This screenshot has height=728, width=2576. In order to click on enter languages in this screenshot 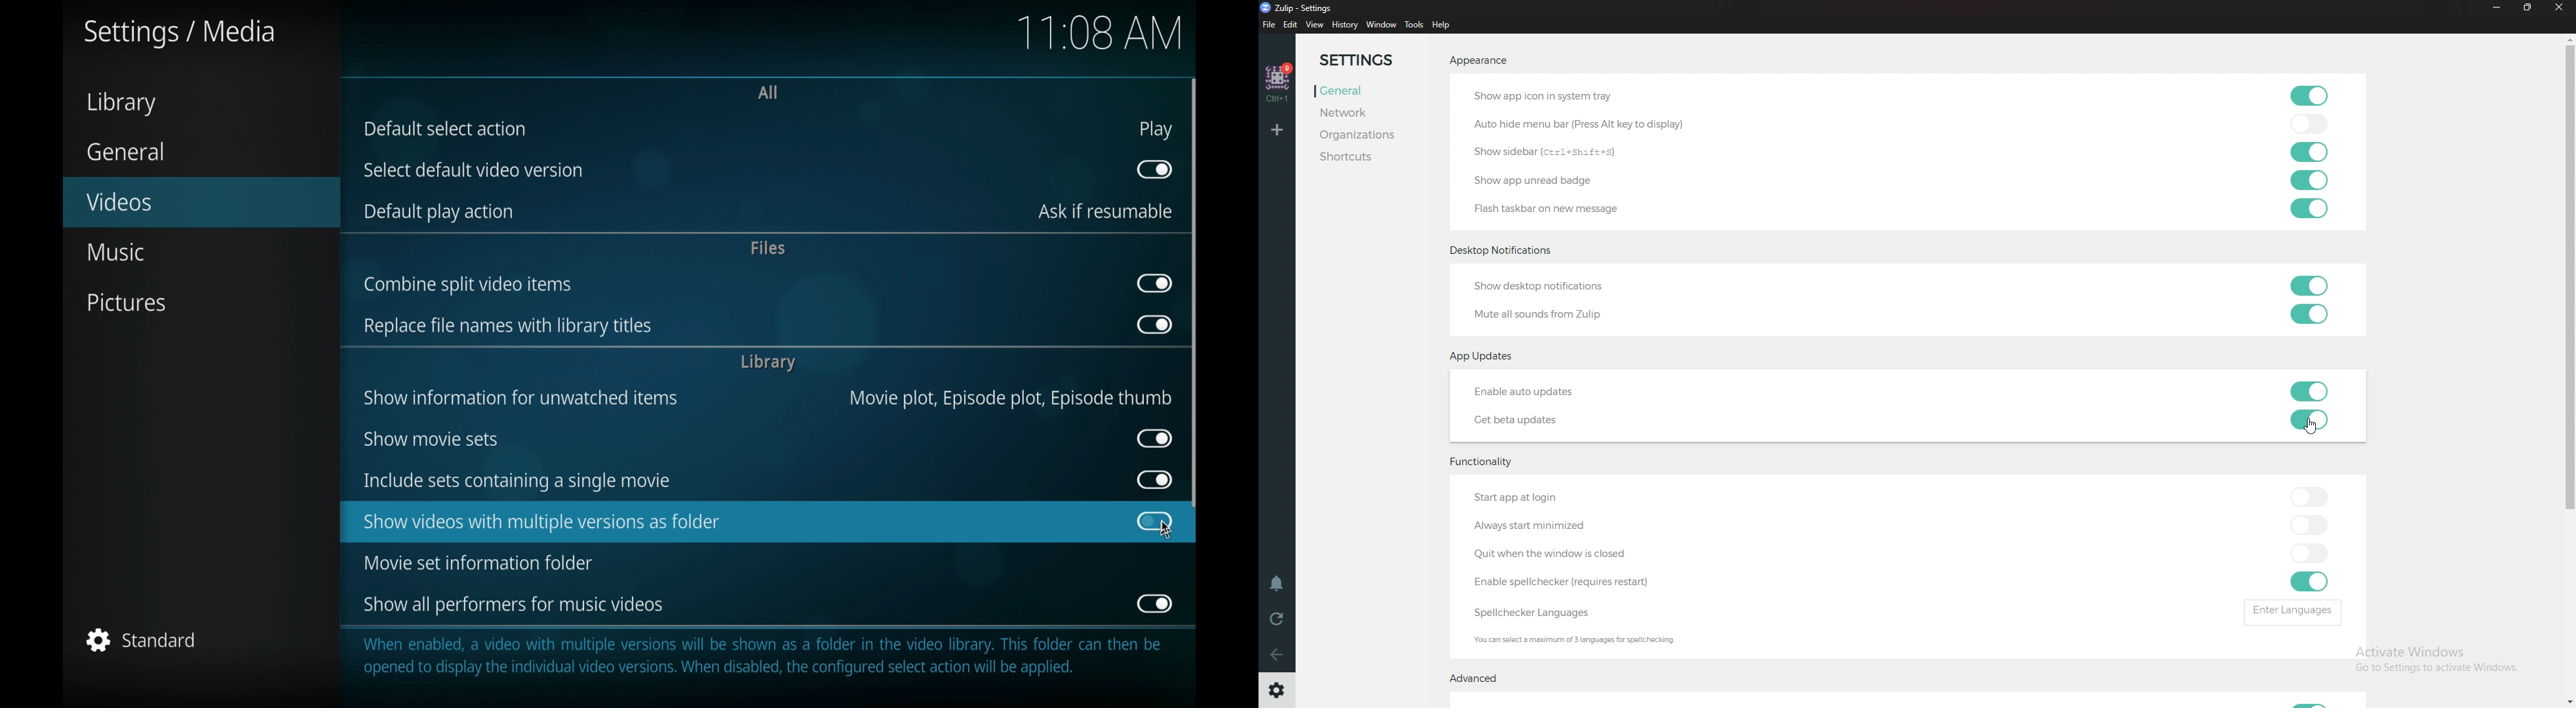, I will do `click(2295, 611)`.